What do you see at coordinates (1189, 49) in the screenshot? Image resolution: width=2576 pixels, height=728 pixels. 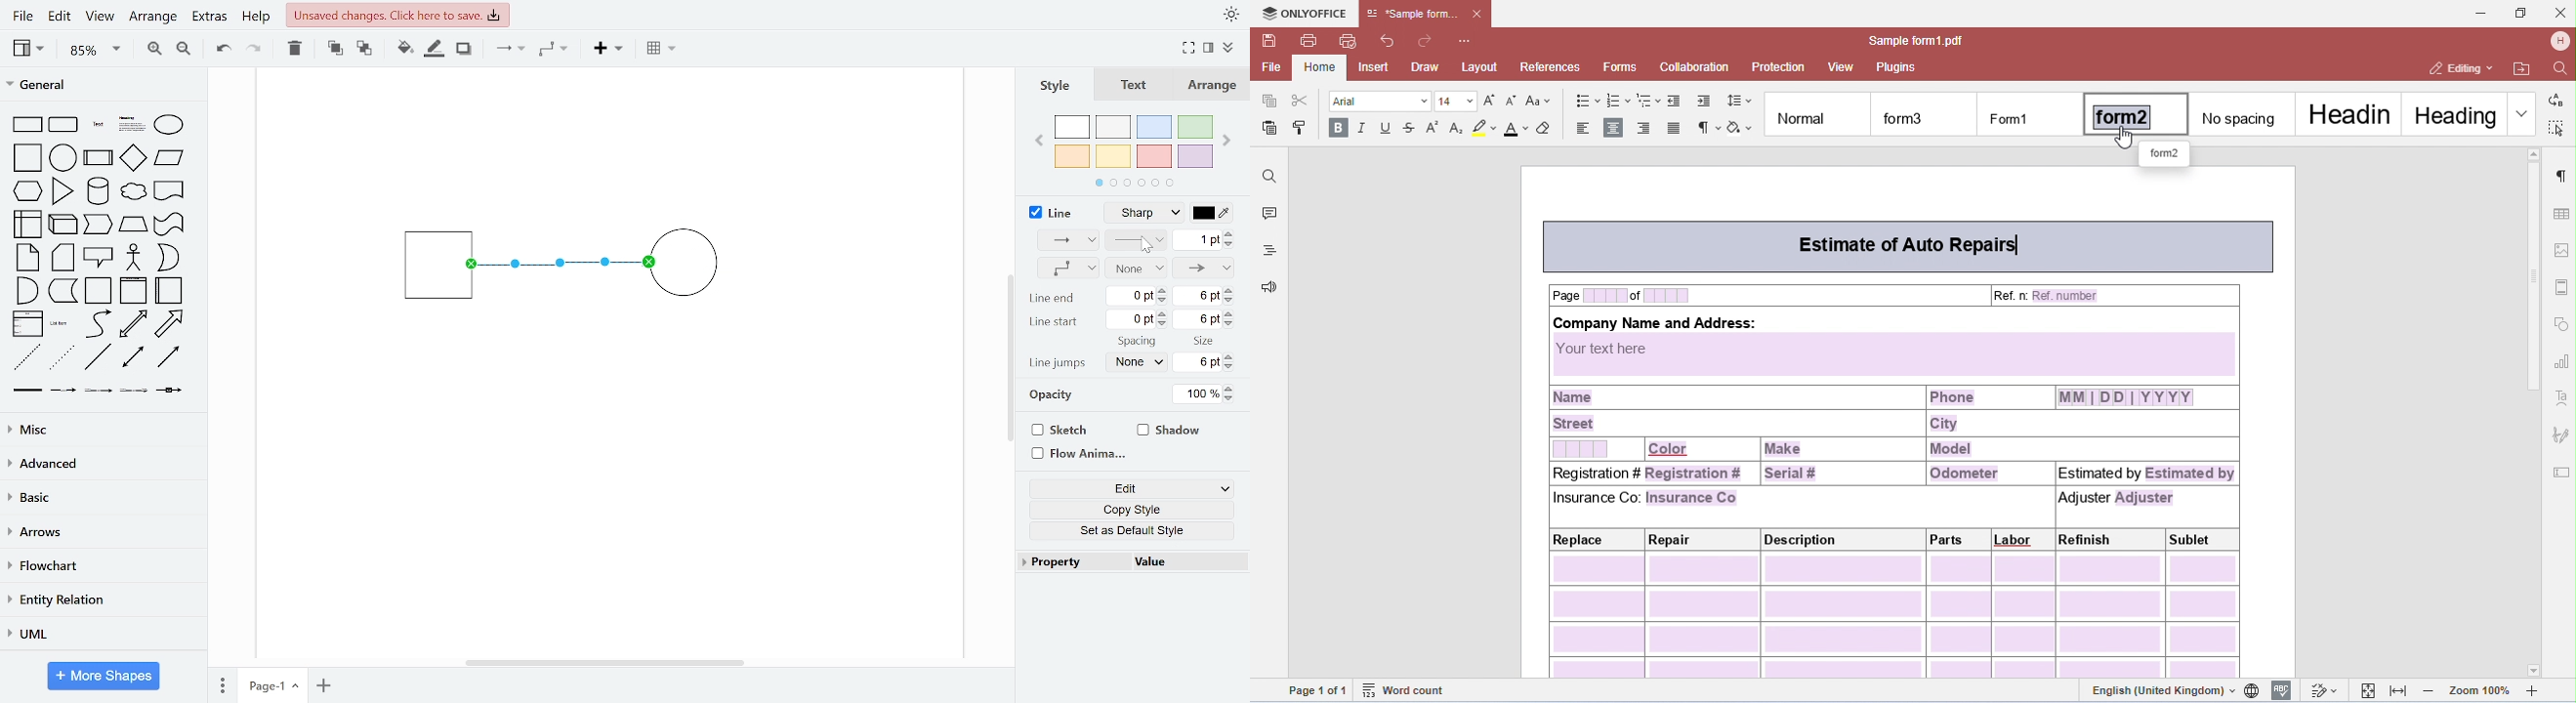 I see `full screen` at bounding box center [1189, 49].